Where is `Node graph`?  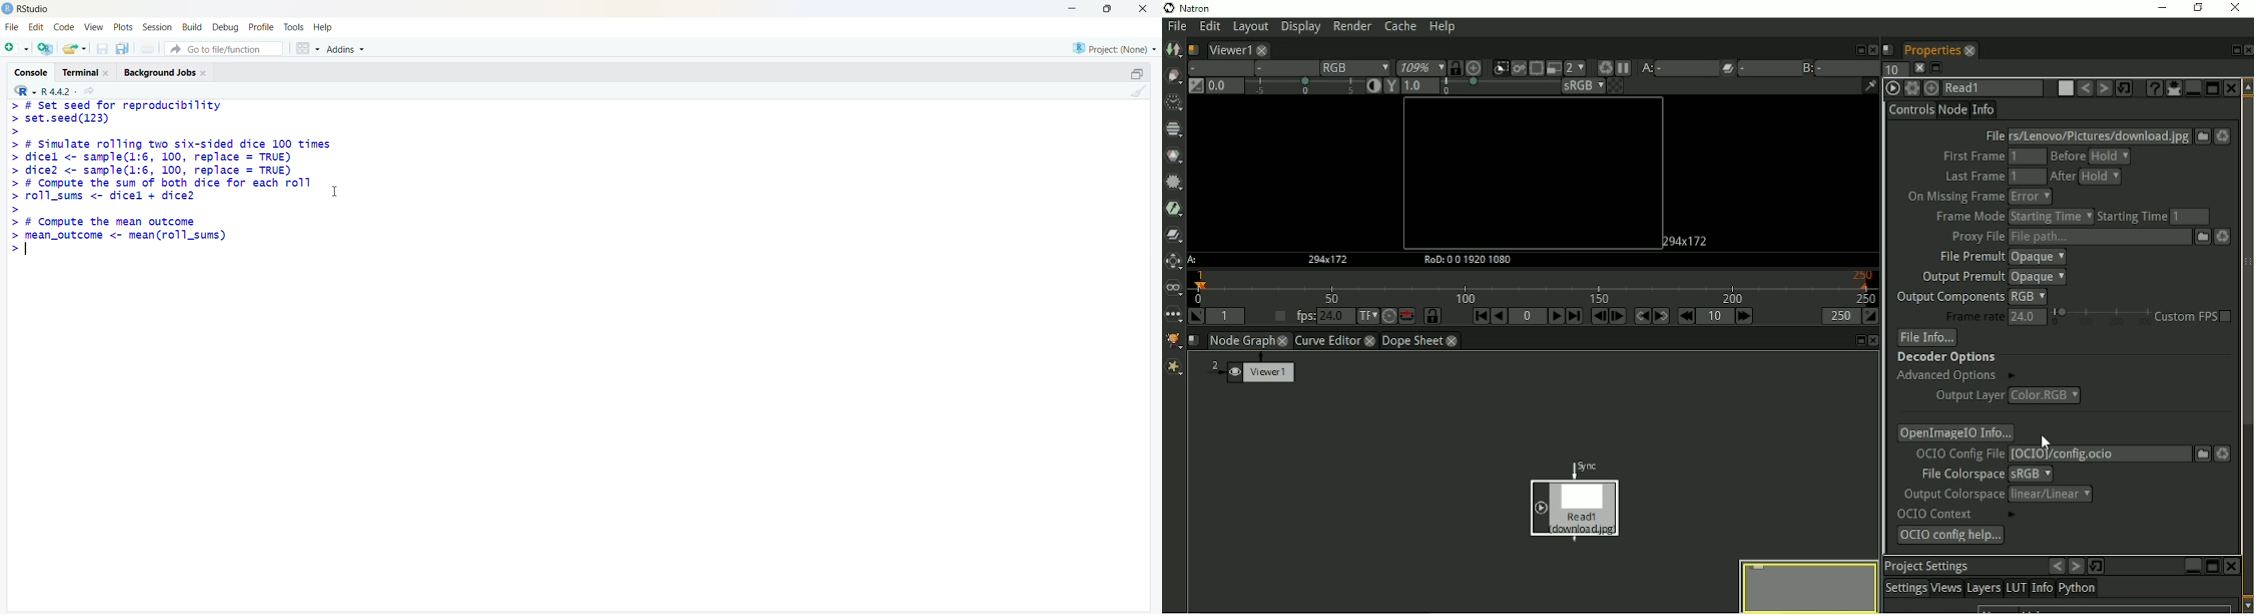
Node graph is located at coordinates (1250, 341).